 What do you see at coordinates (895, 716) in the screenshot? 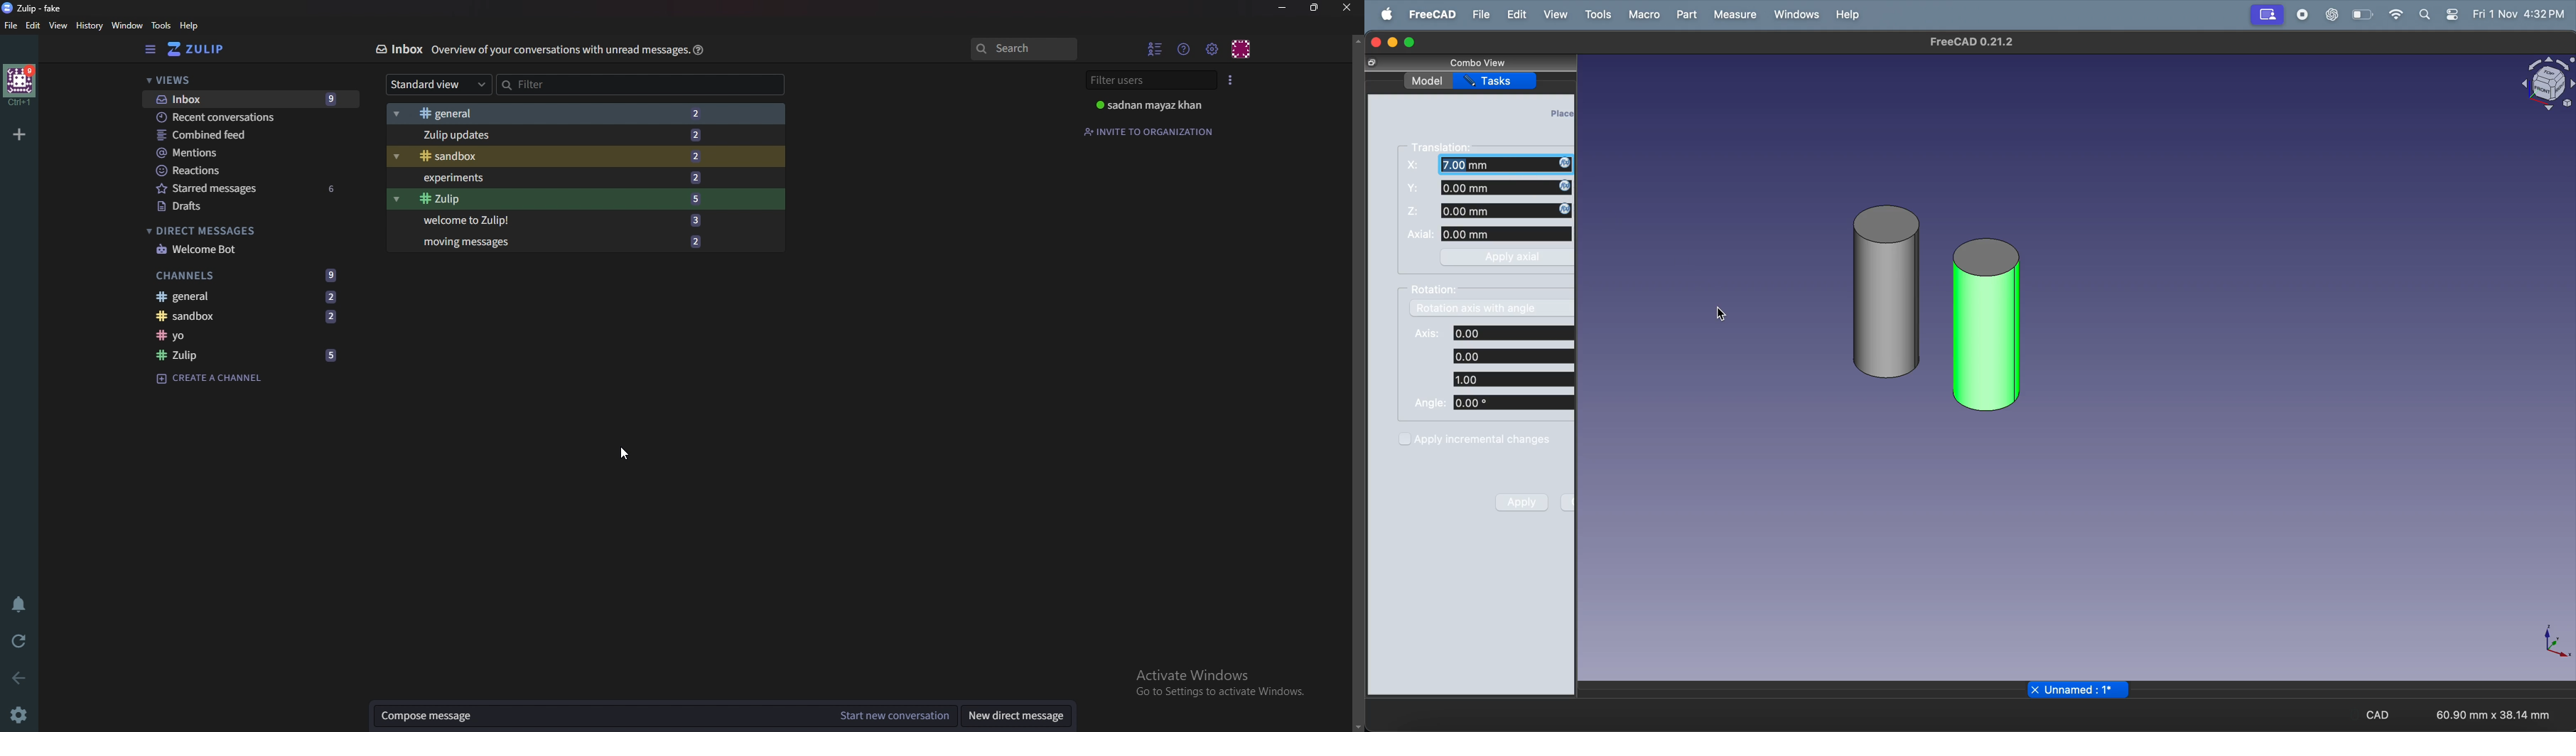
I see `Start new conversation` at bounding box center [895, 716].